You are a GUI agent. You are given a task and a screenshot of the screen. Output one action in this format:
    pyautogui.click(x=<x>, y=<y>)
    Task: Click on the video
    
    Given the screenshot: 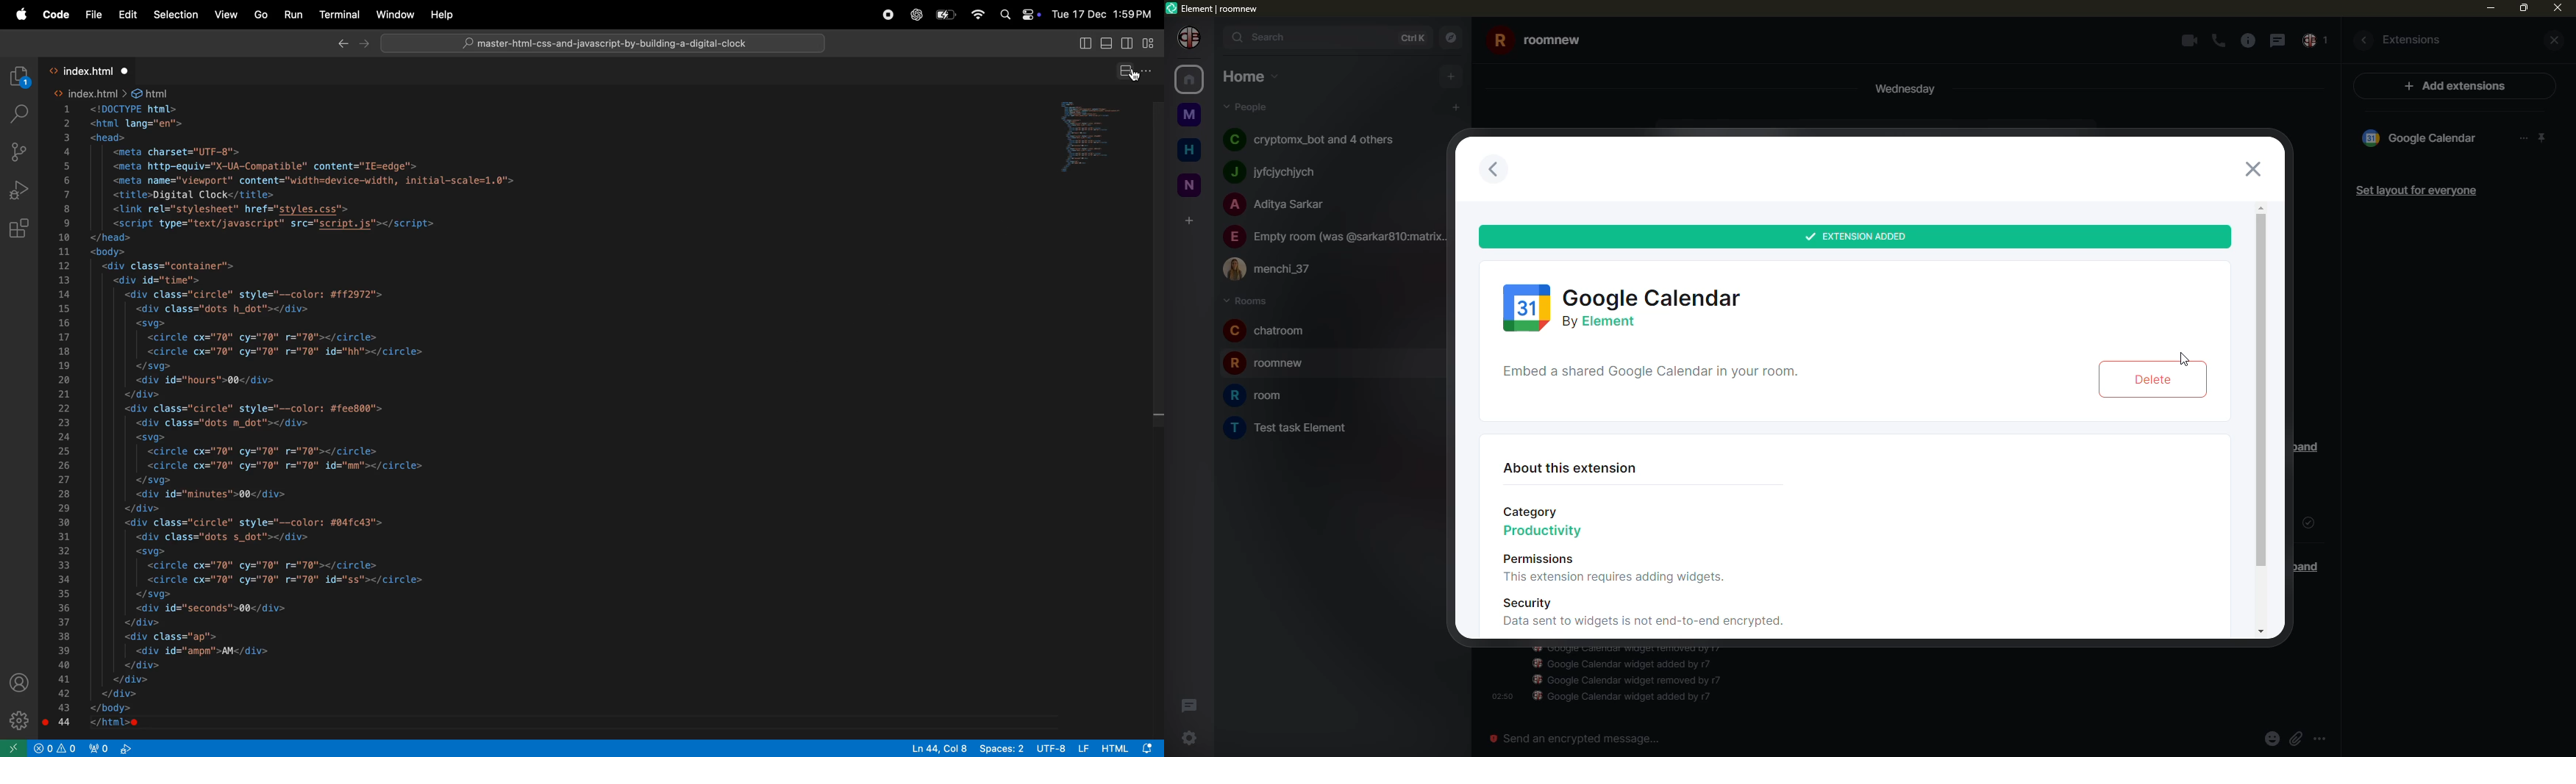 What is the action you would take?
    pyautogui.click(x=2188, y=41)
    